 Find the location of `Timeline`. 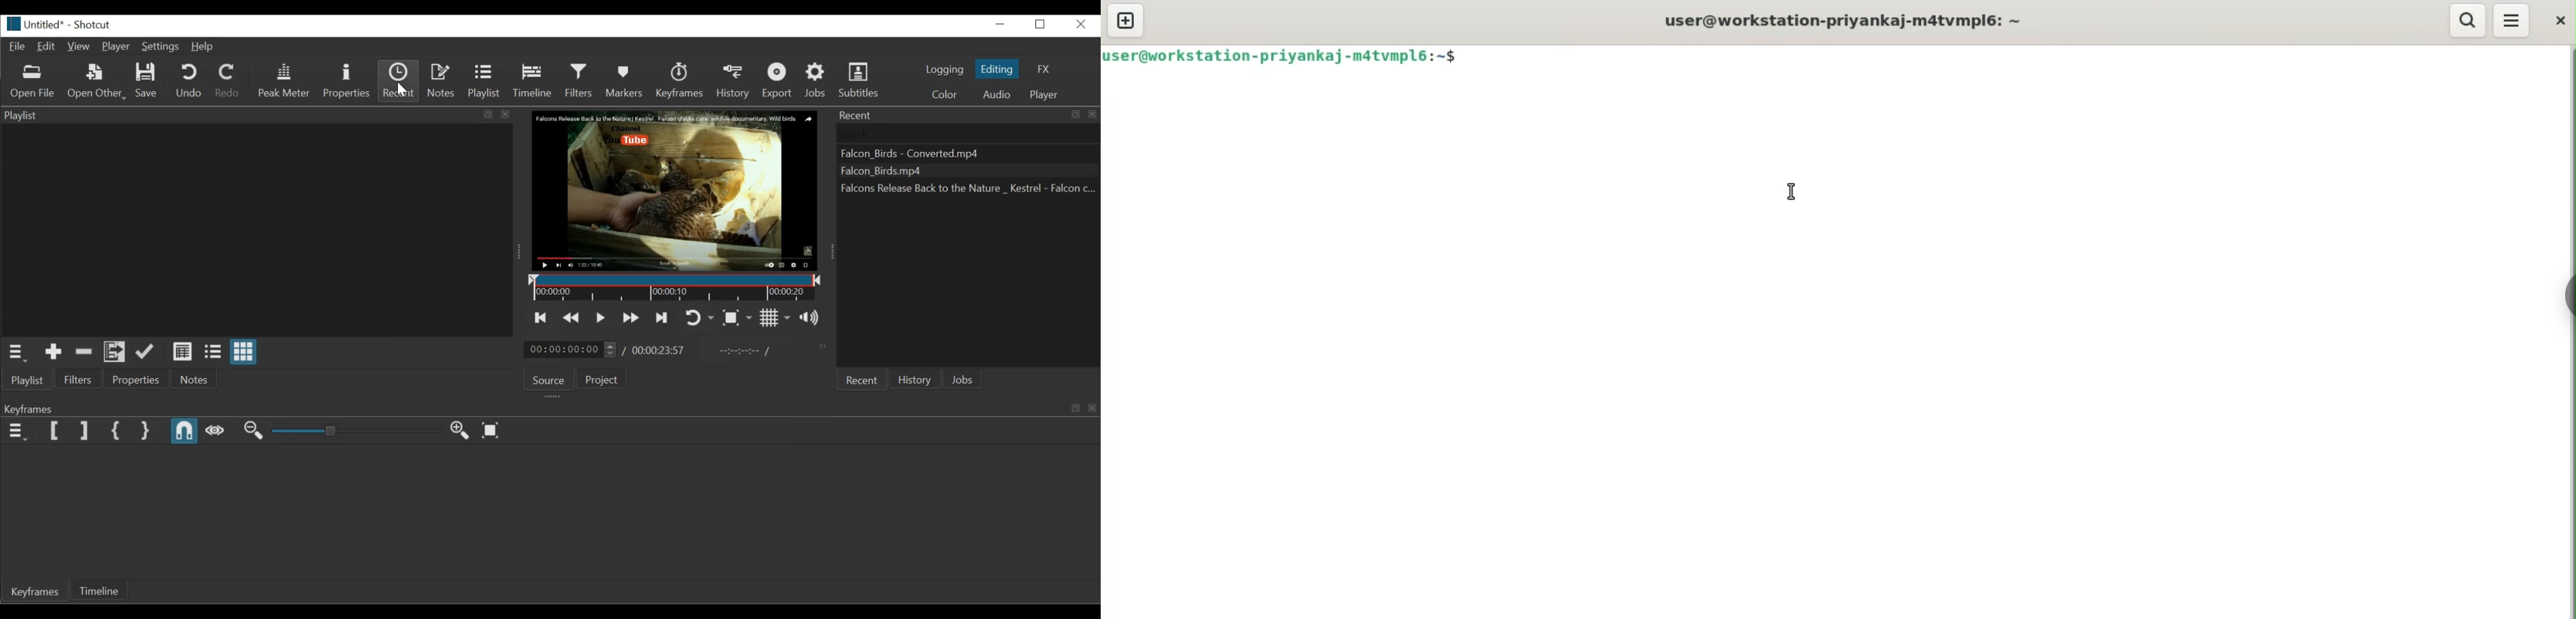

Timeline is located at coordinates (673, 287).